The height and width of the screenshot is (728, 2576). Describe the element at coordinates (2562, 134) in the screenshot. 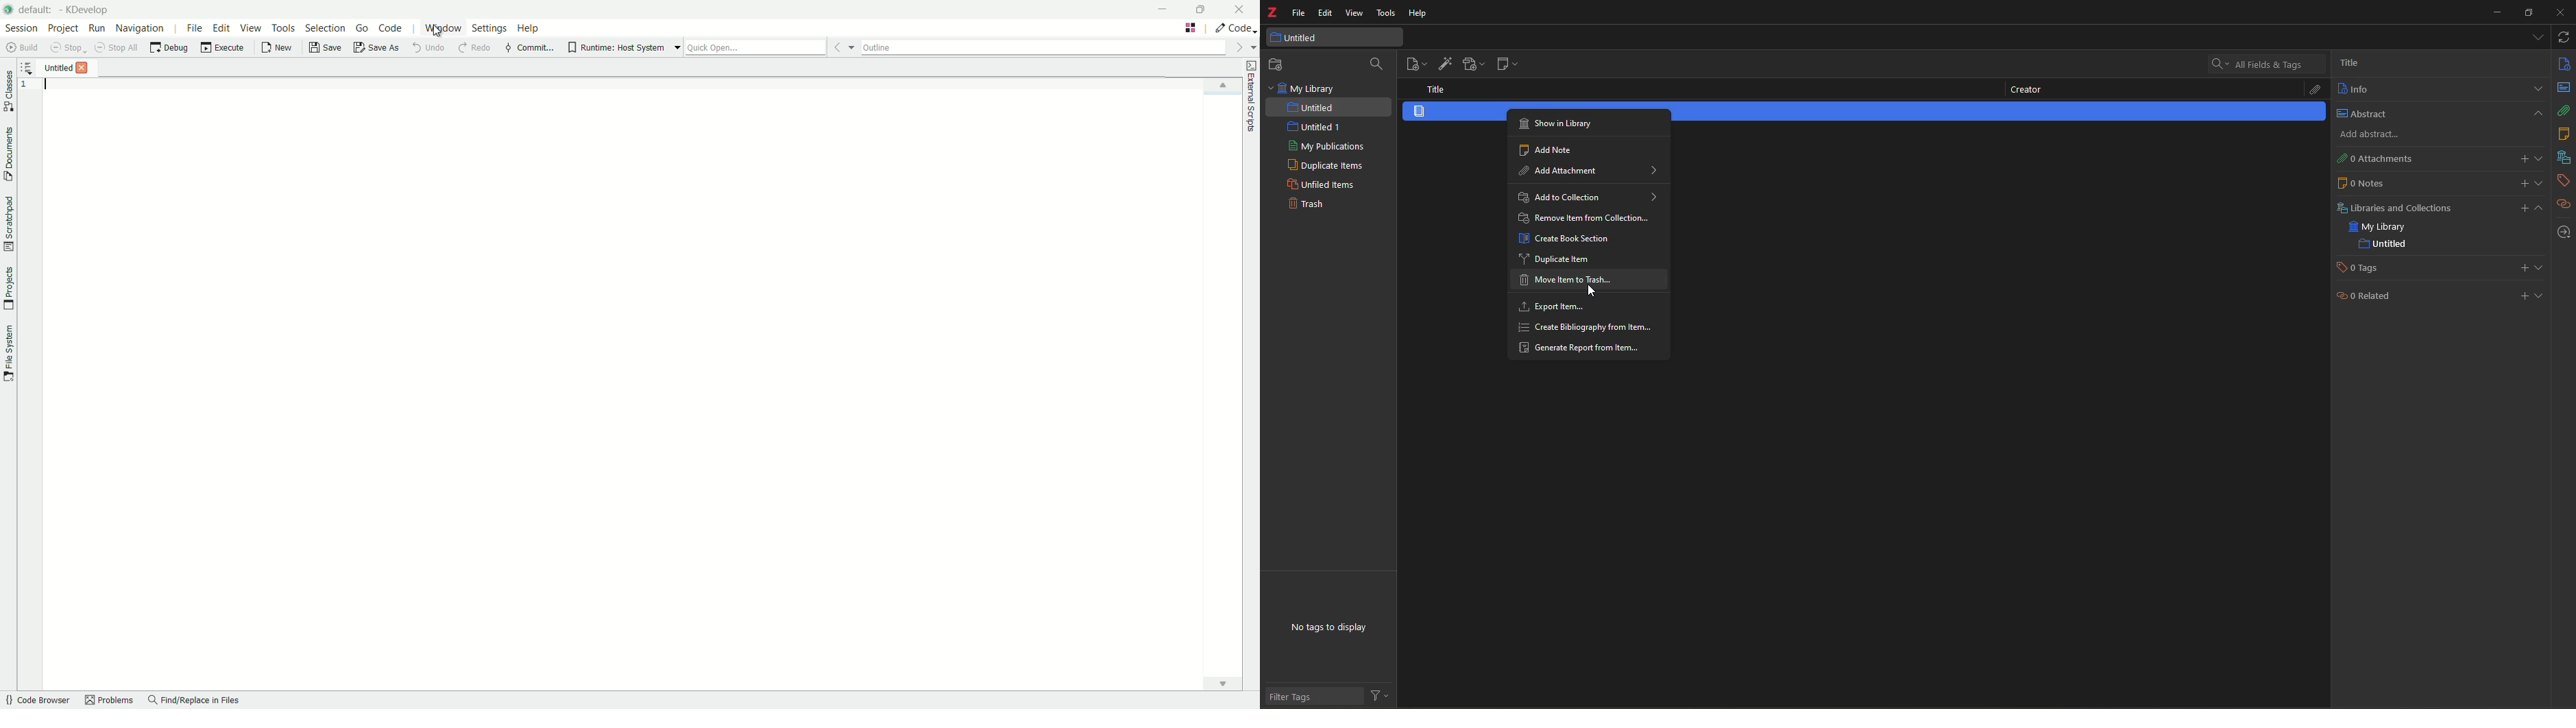

I see `notes` at that location.